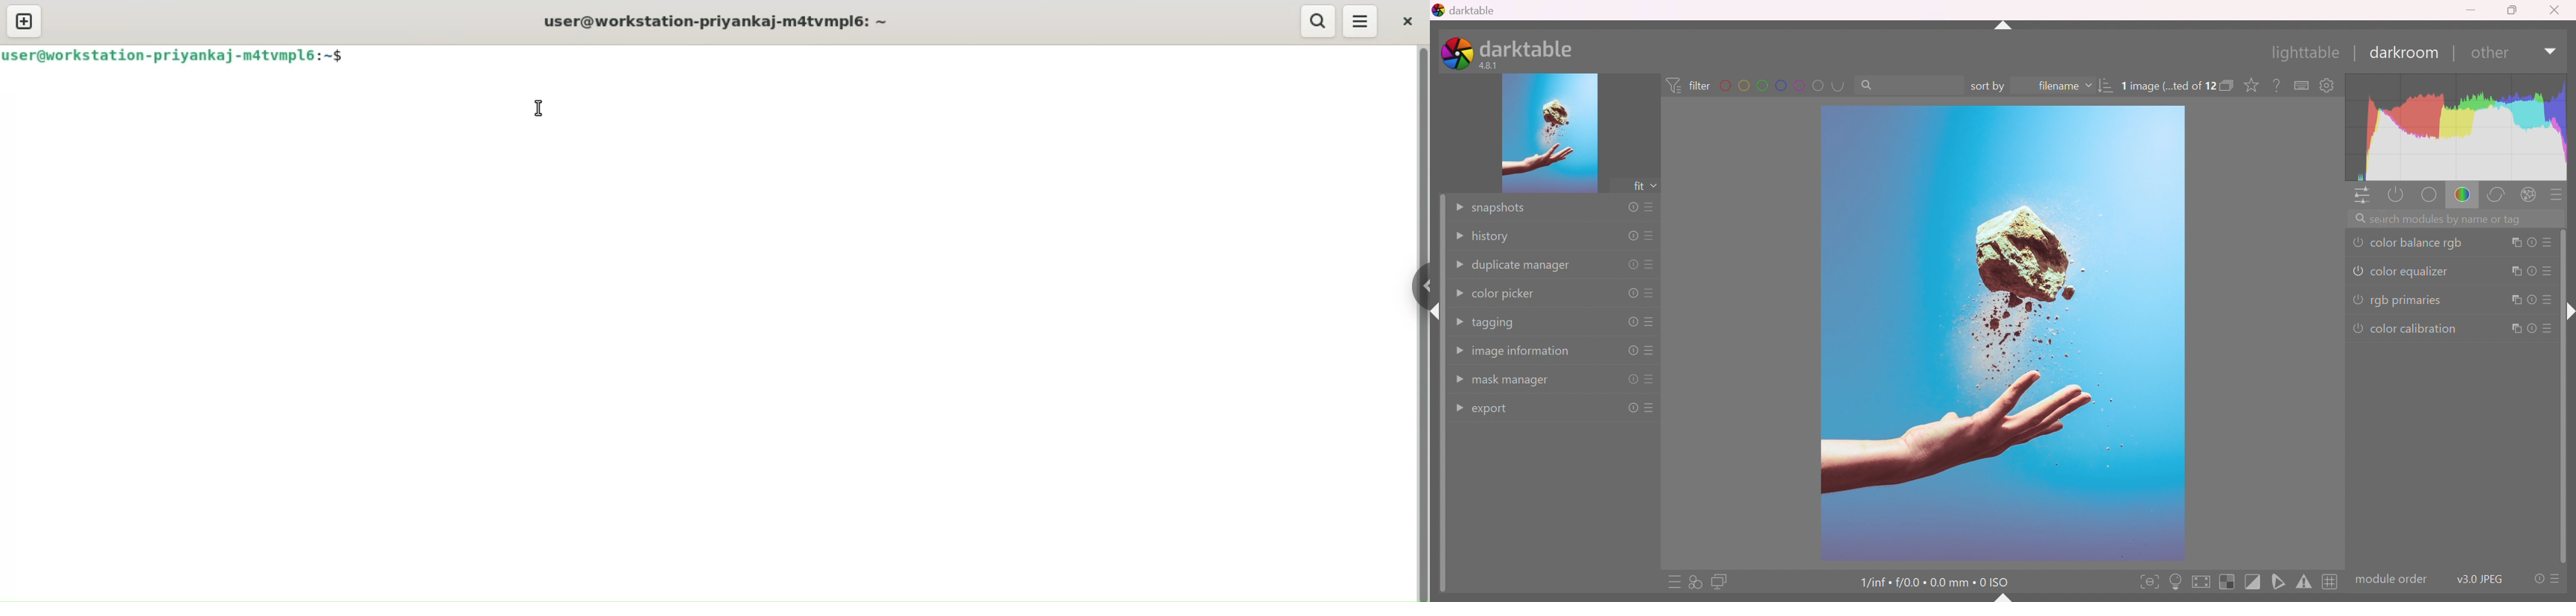 The width and height of the screenshot is (2576, 616). I want to click on shift+ctrl+t, so click(2004, 27).